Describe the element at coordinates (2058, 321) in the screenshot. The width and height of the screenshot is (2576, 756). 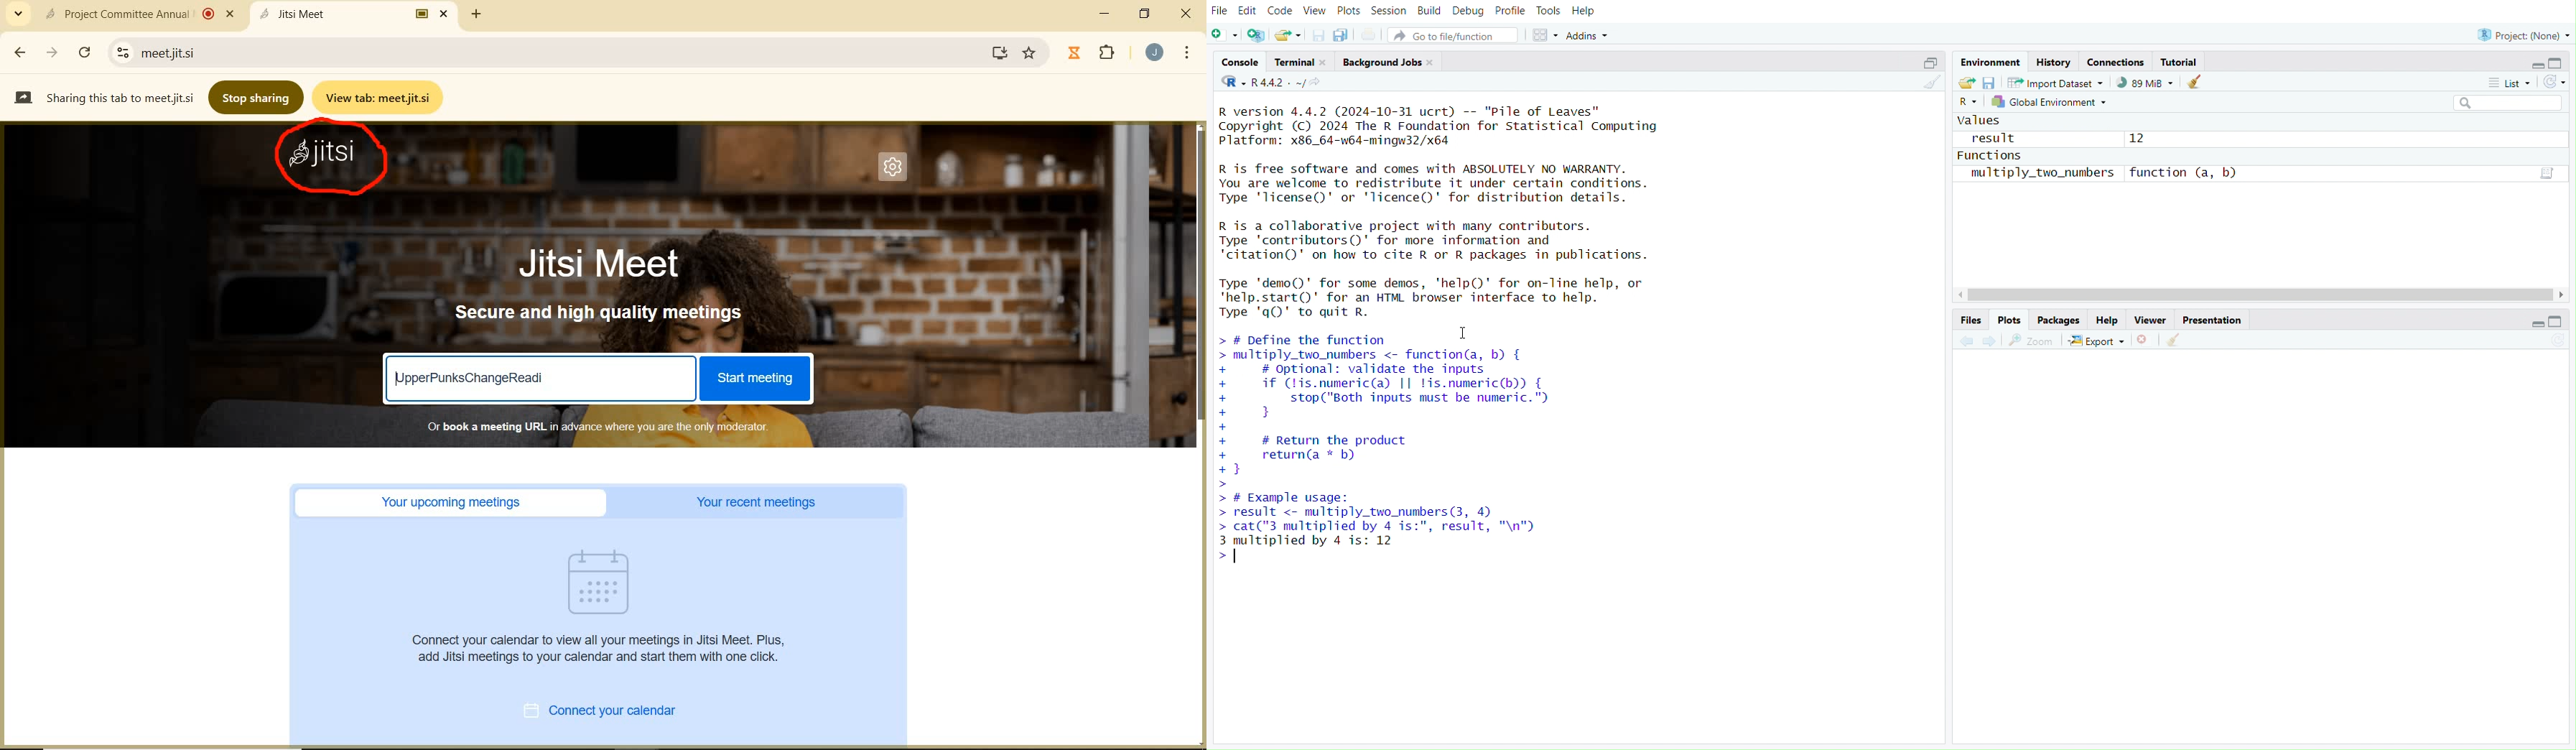
I see `Packages` at that location.